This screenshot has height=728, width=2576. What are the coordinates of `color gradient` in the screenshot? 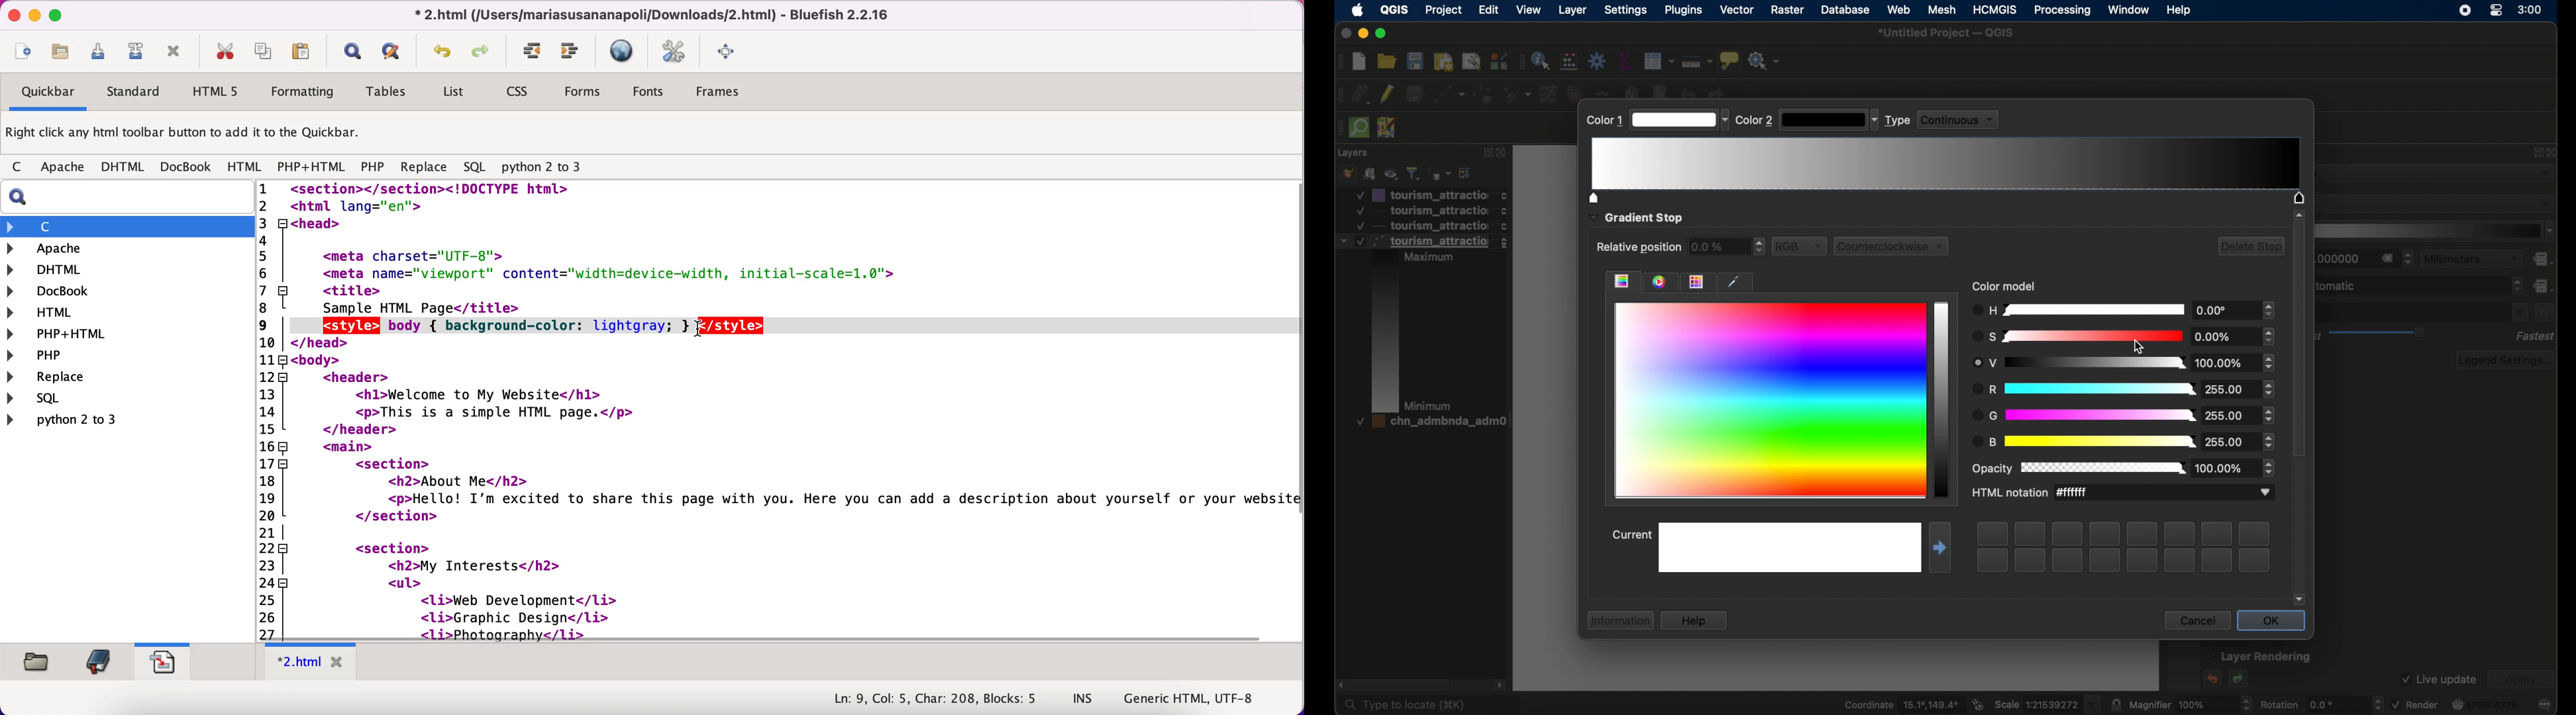 It's located at (1622, 281).